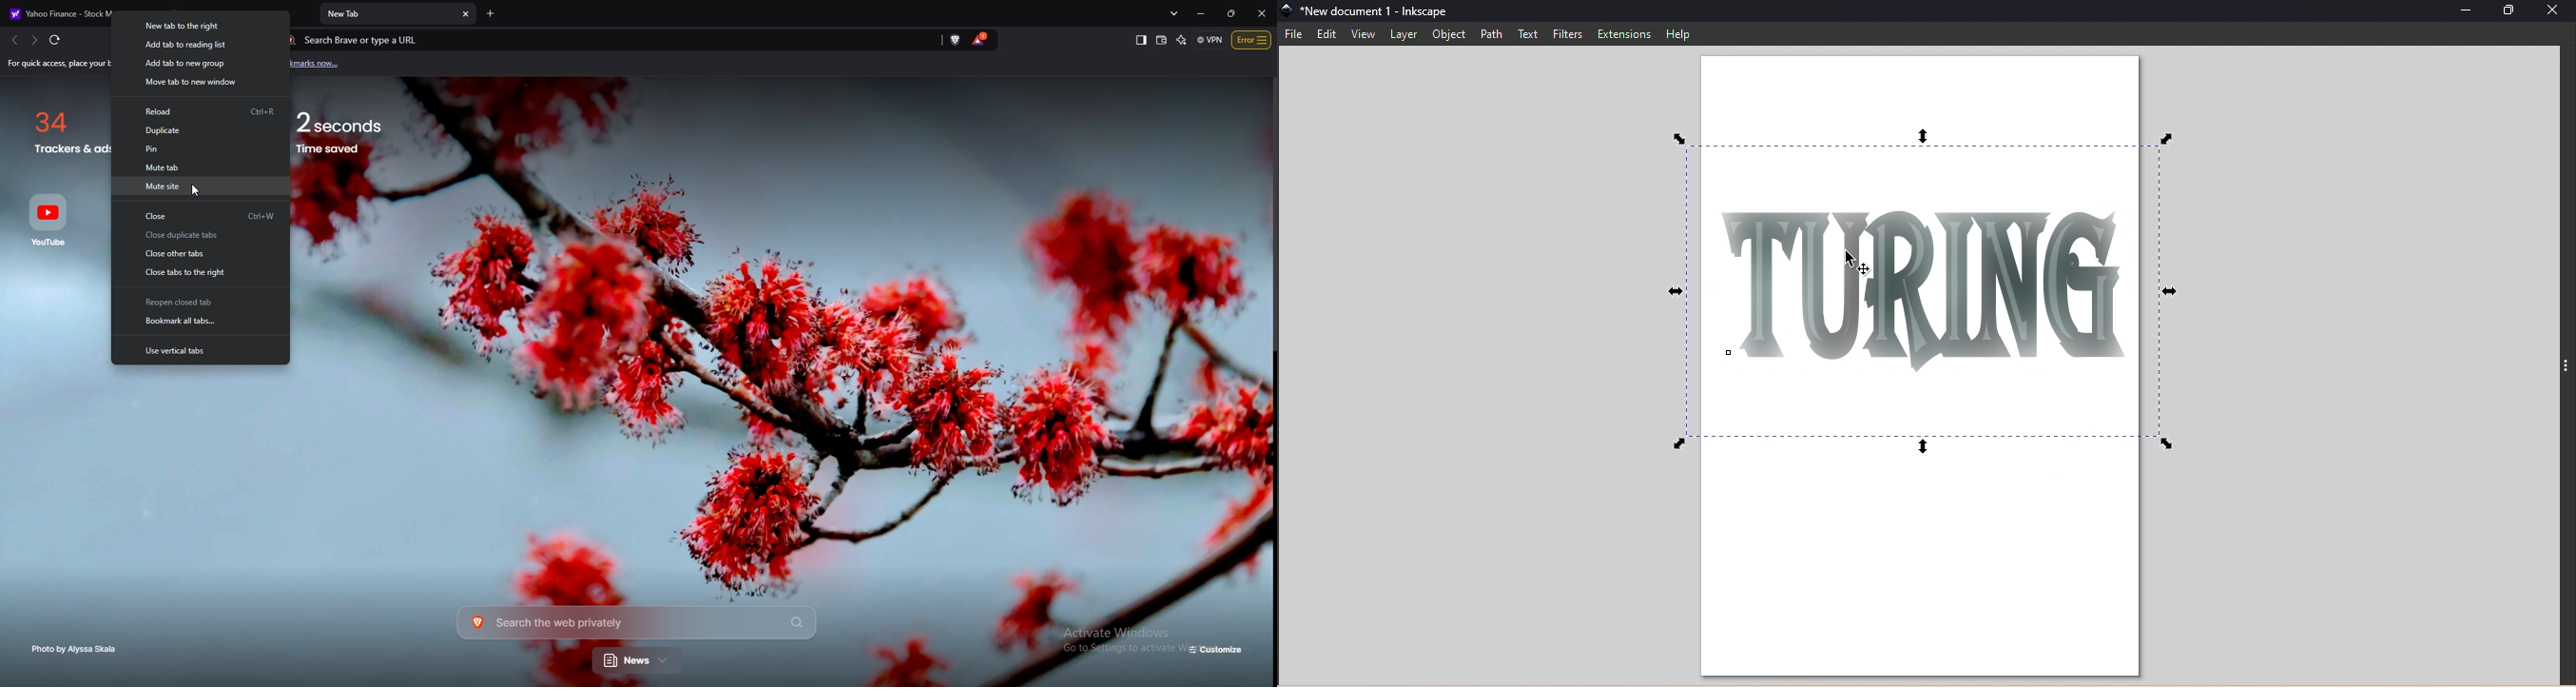  Describe the element at coordinates (1405, 35) in the screenshot. I see `Layer` at that location.